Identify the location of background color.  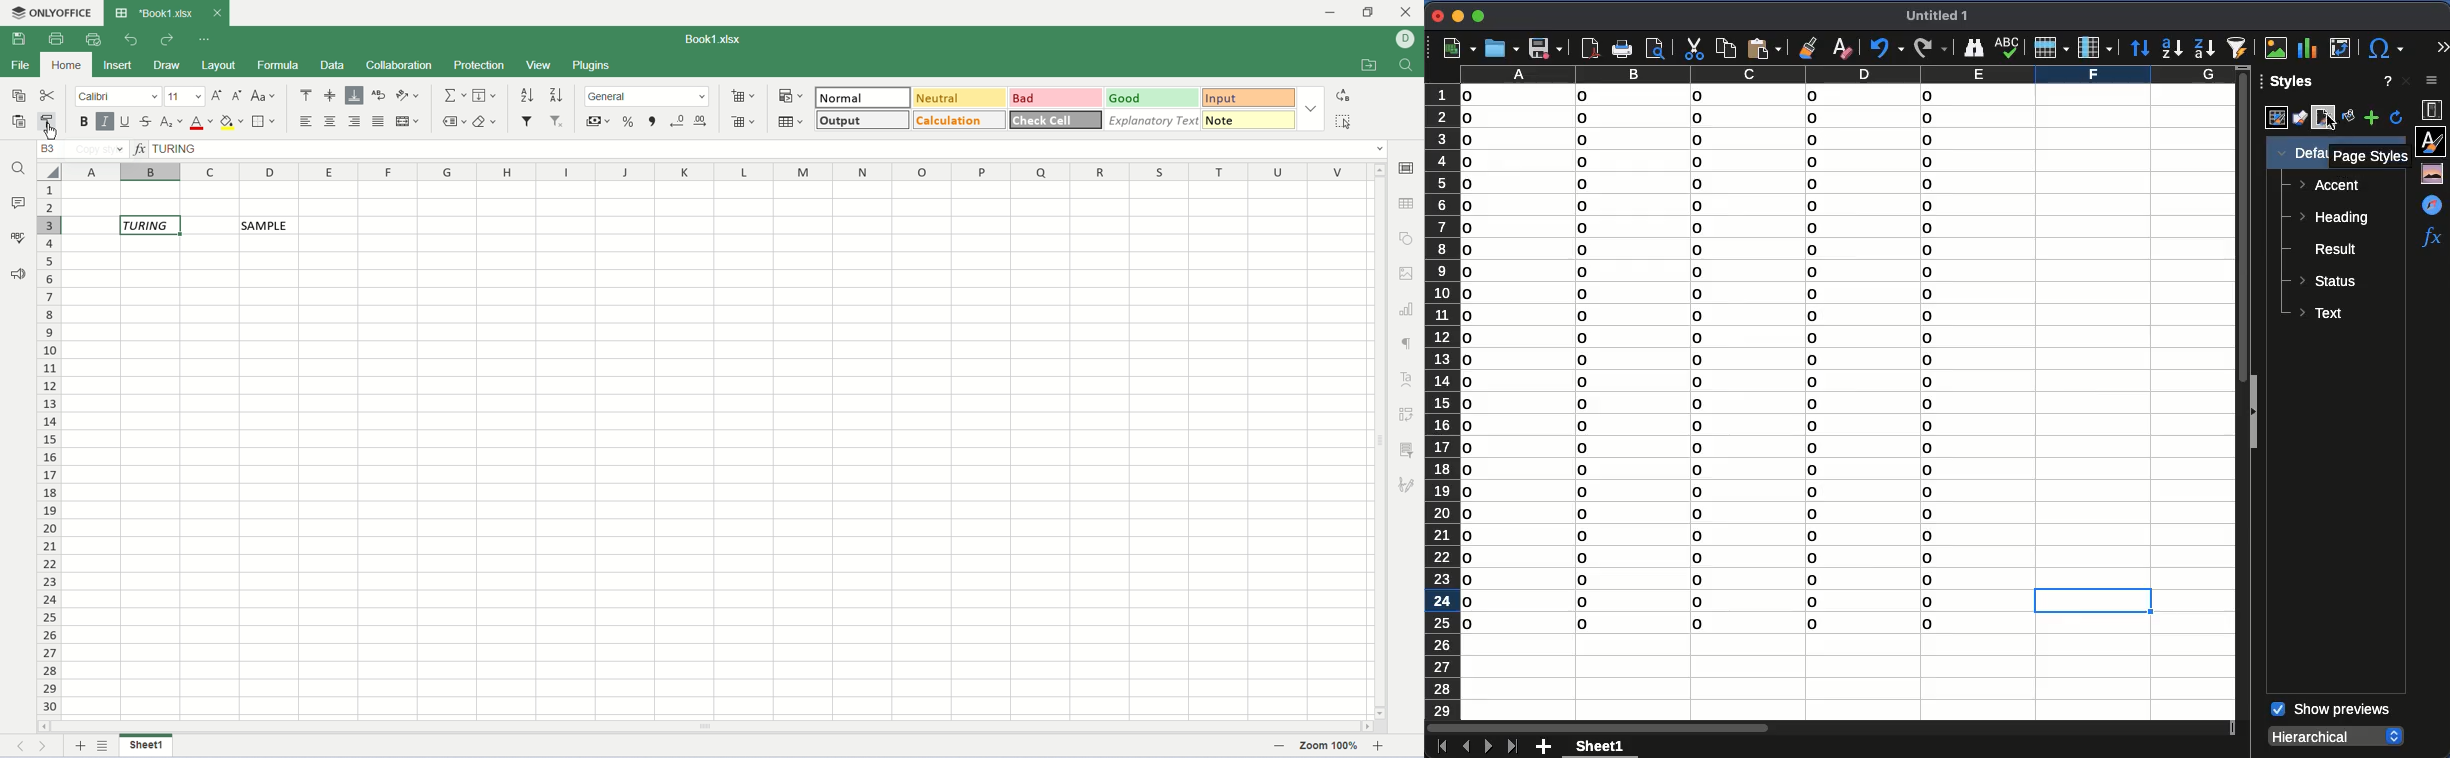
(231, 123).